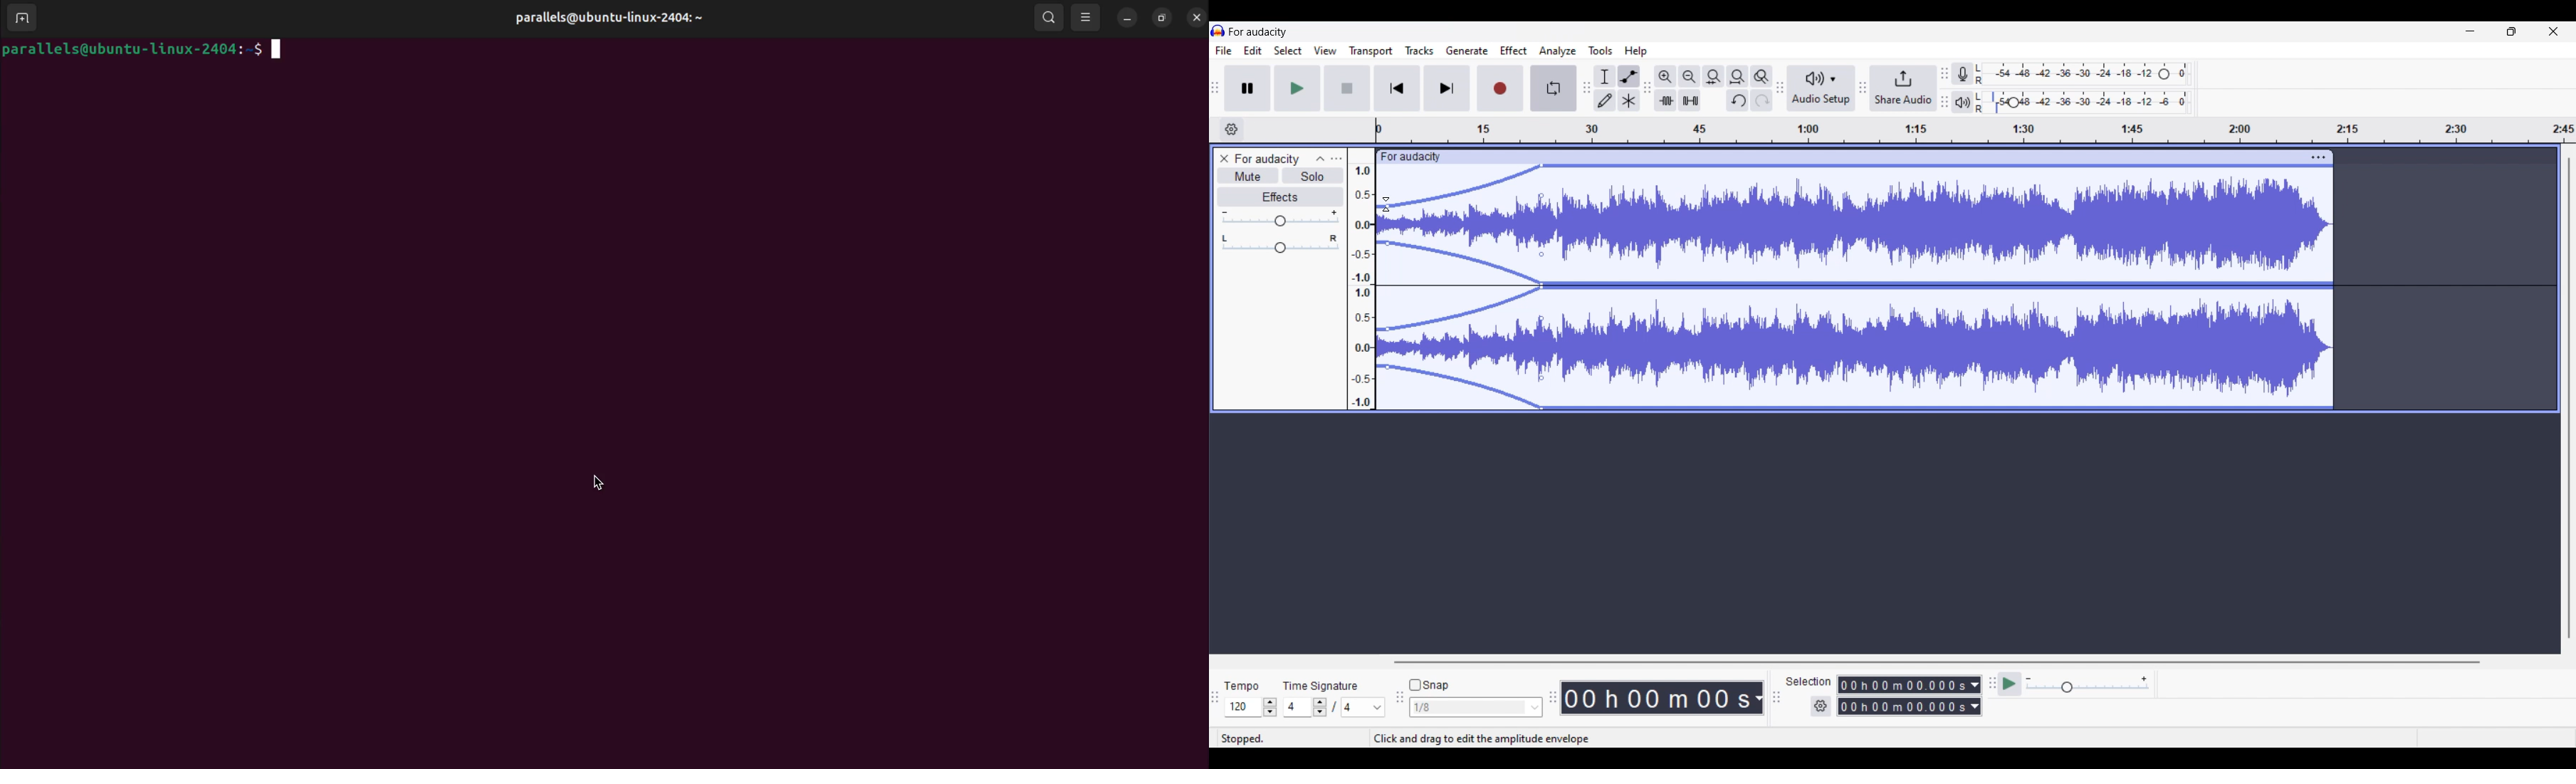  Describe the element at coordinates (1476, 708) in the screenshot. I see `Snap options` at that location.